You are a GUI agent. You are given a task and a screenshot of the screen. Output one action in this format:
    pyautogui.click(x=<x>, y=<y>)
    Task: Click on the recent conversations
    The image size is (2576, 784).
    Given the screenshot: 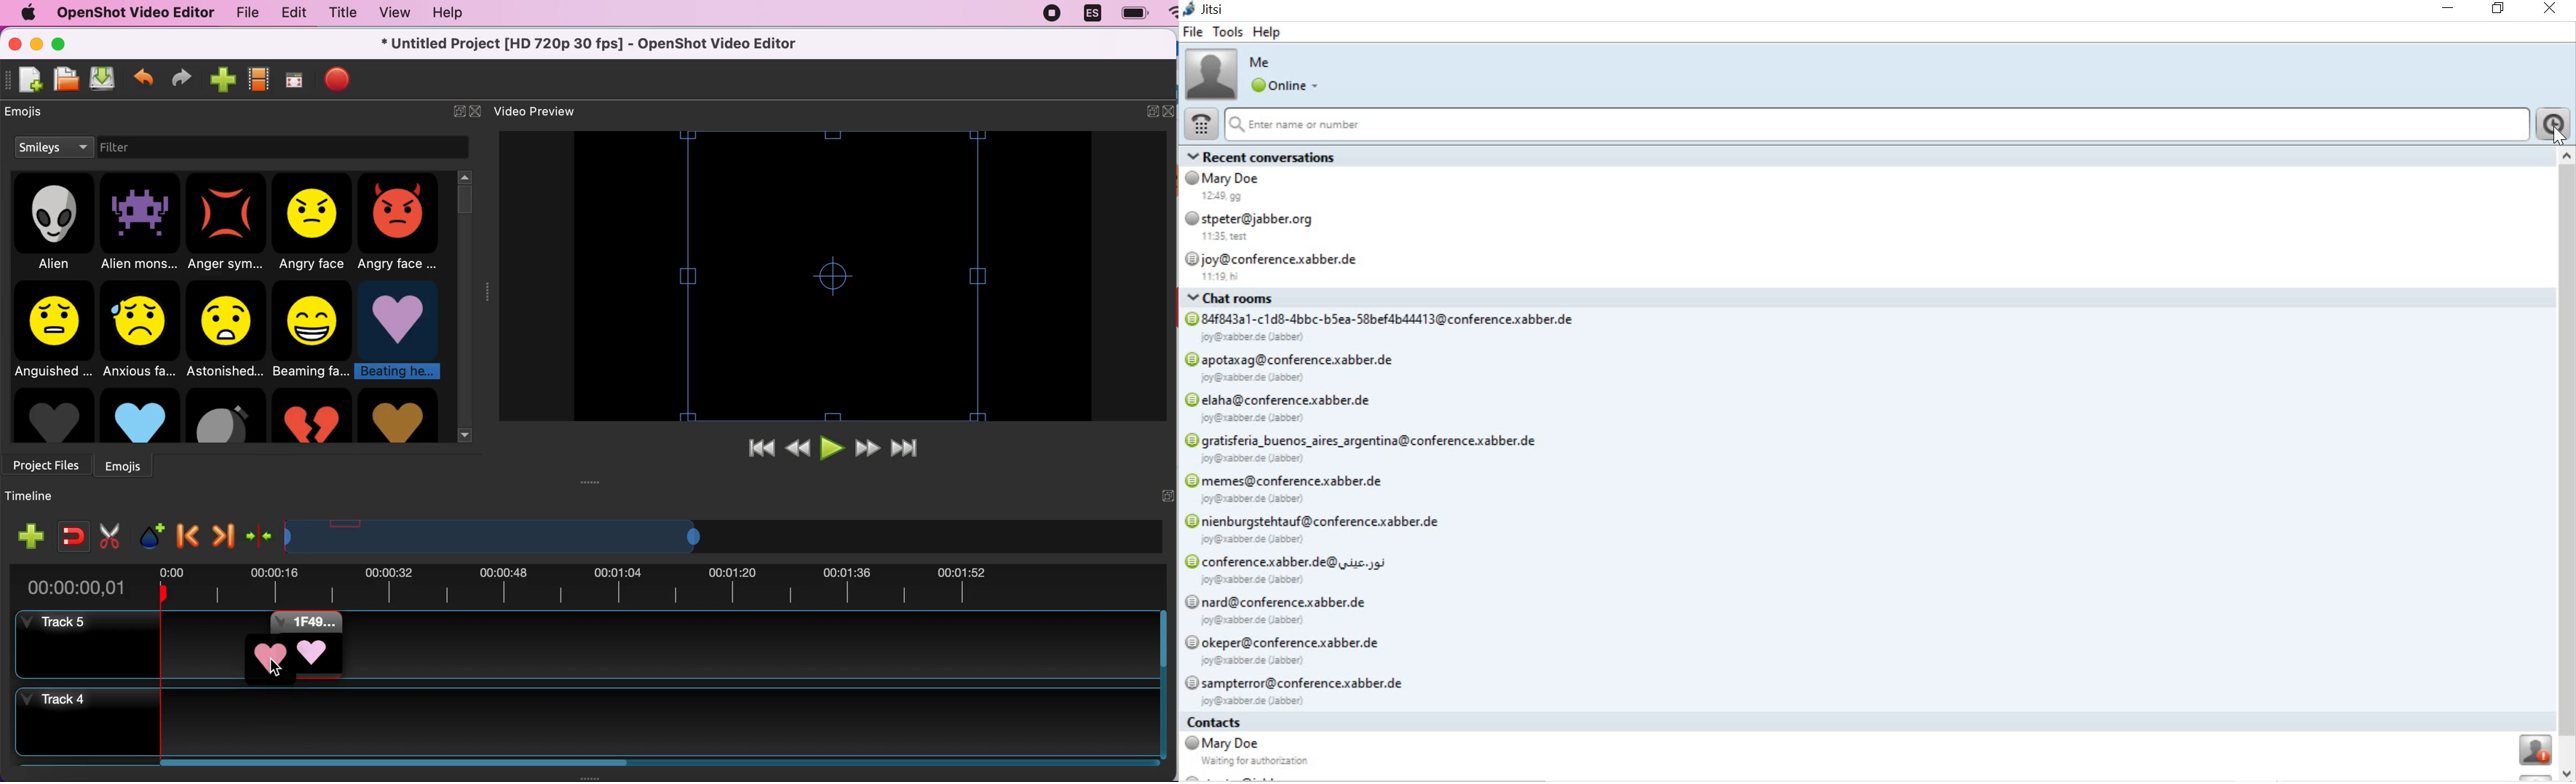 What is the action you would take?
    pyautogui.click(x=1868, y=216)
    